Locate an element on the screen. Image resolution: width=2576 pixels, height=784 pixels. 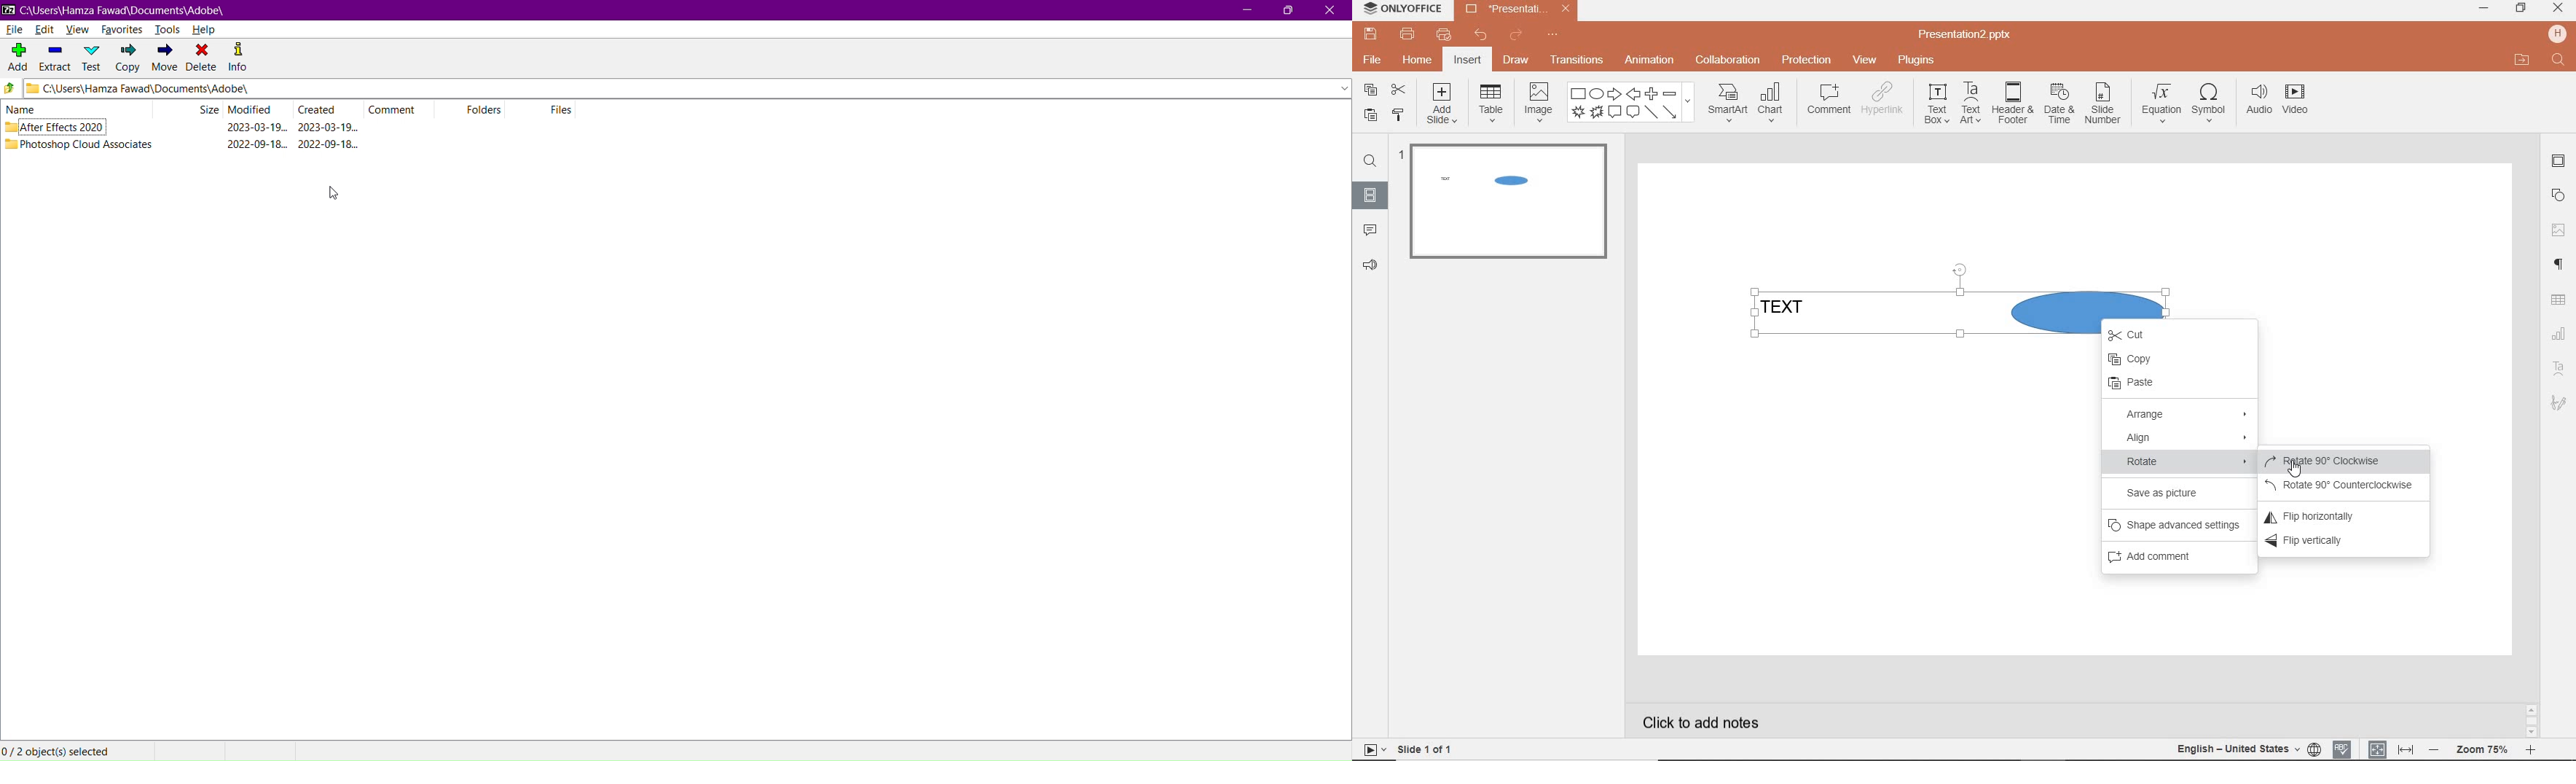
table is located at coordinates (1489, 104).